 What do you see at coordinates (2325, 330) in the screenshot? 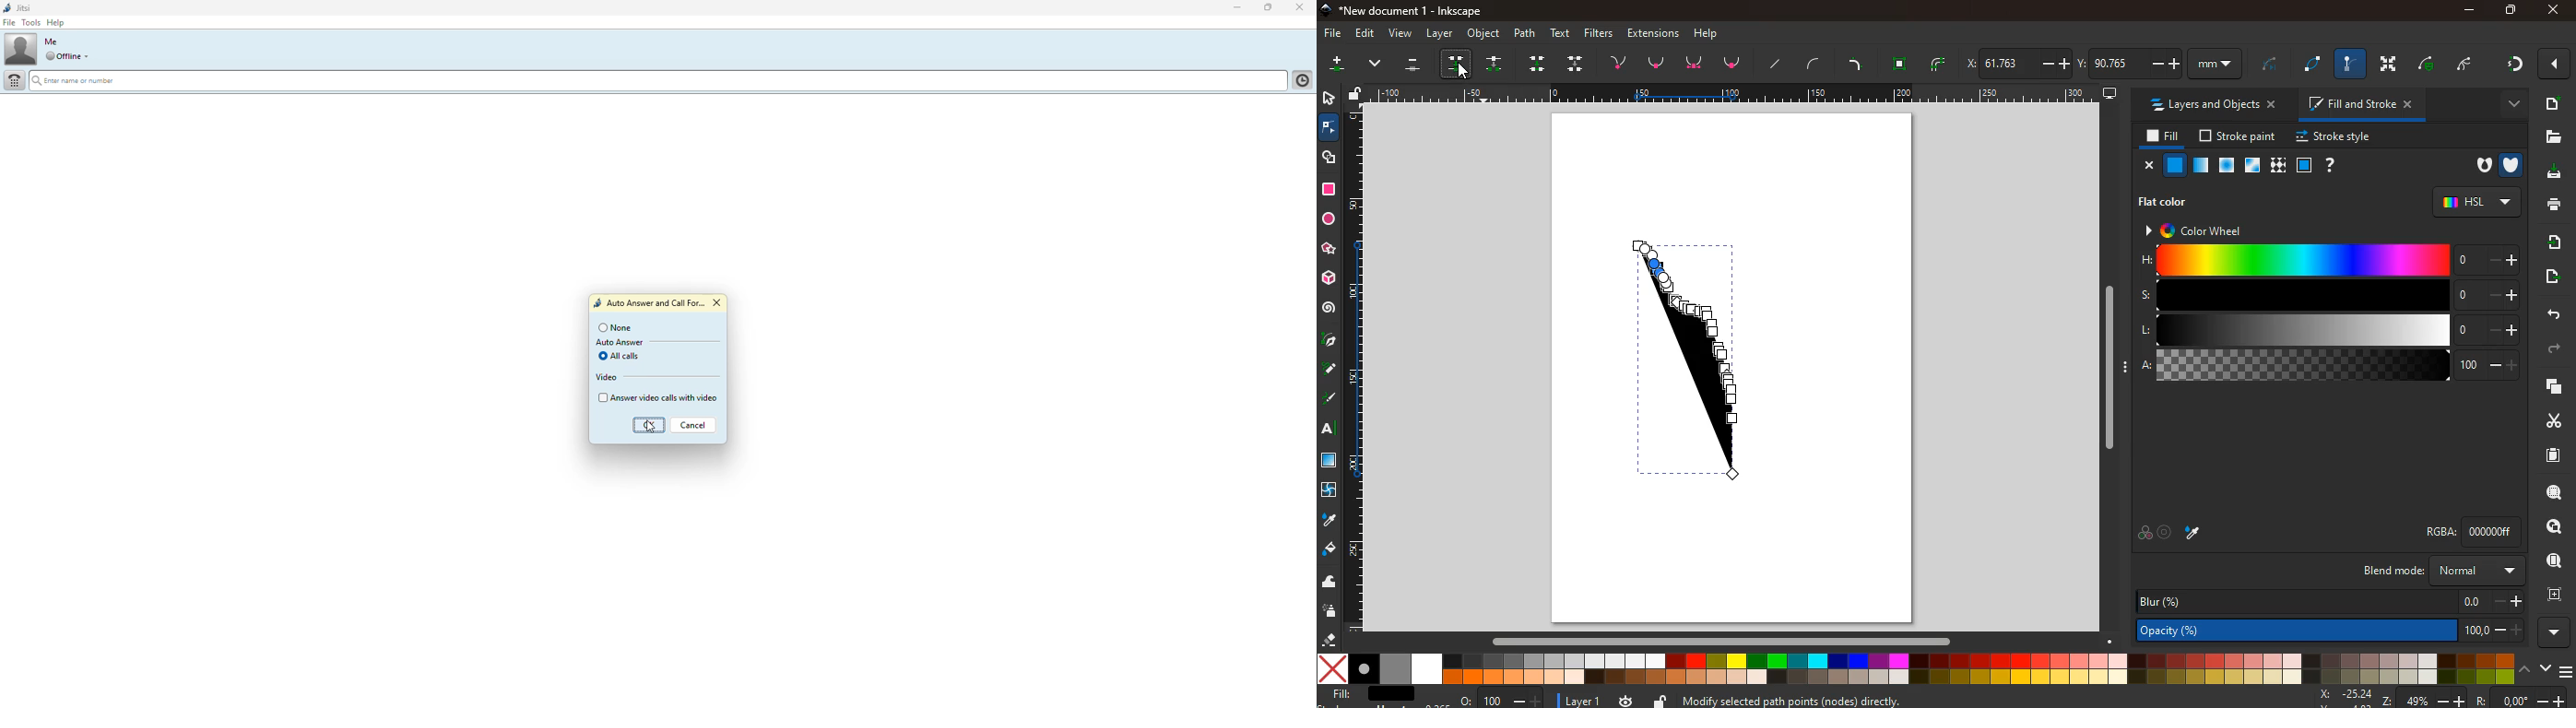
I see `l` at bounding box center [2325, 330].